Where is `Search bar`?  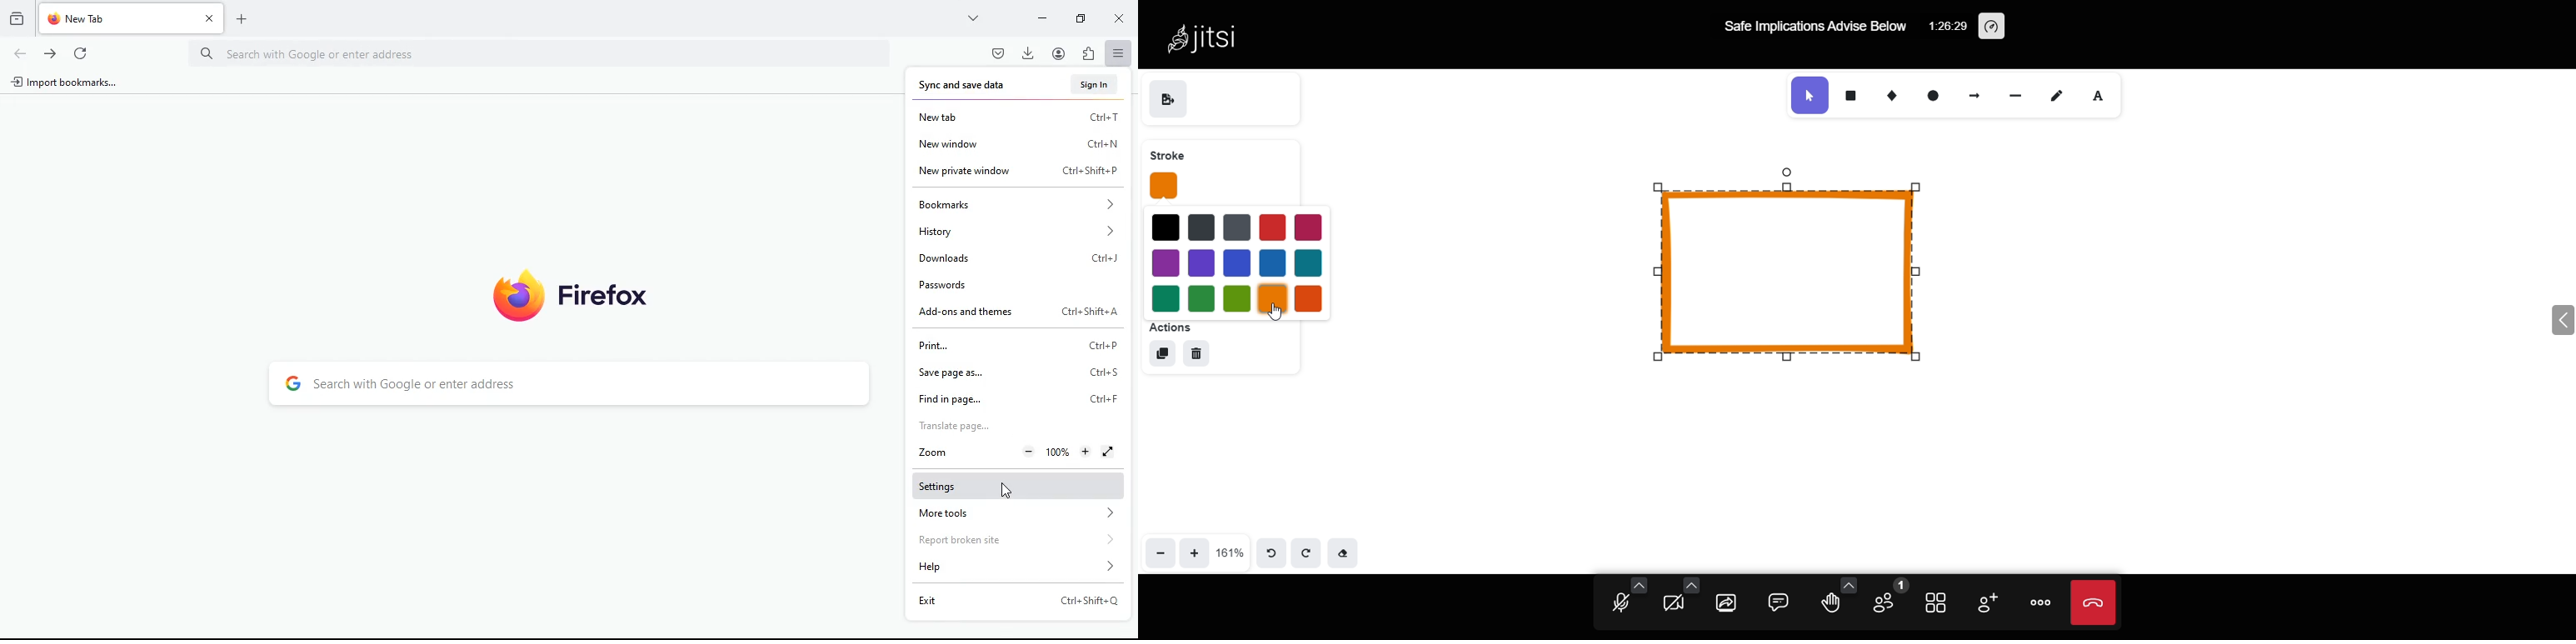
Search bar is located at coordinates (541, 55).